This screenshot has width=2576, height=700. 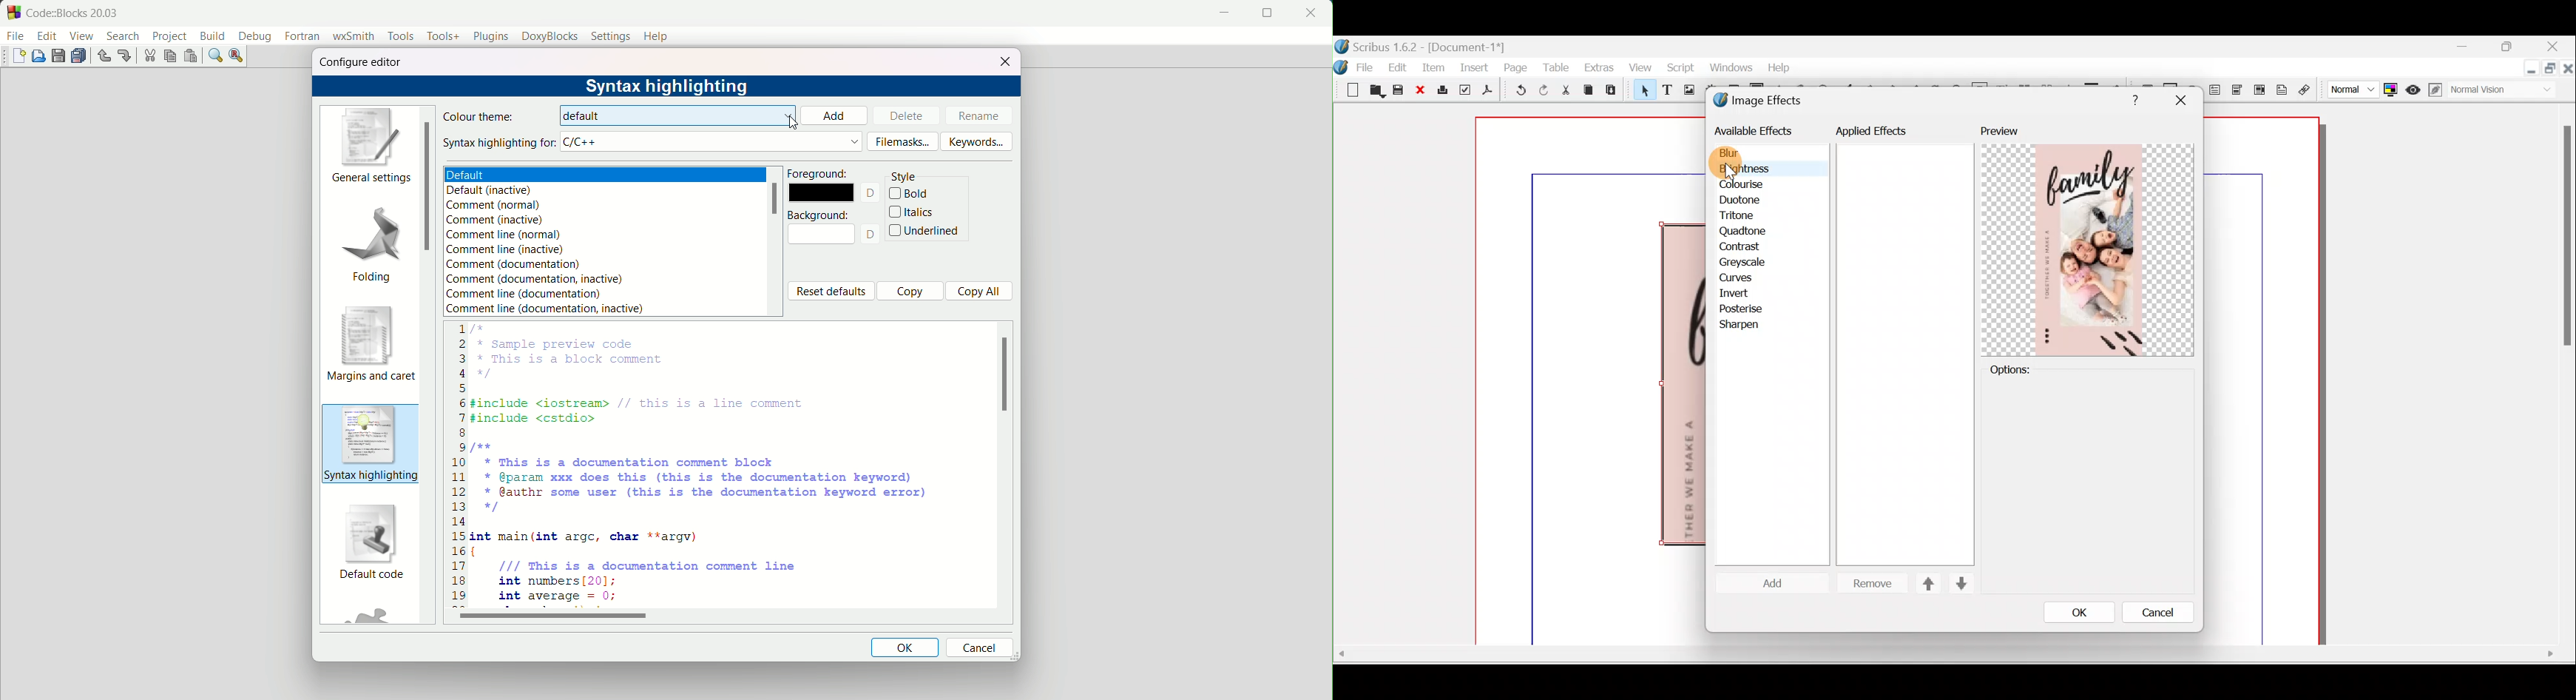 I want to click on Brightness, so click(x=1762, y=169).